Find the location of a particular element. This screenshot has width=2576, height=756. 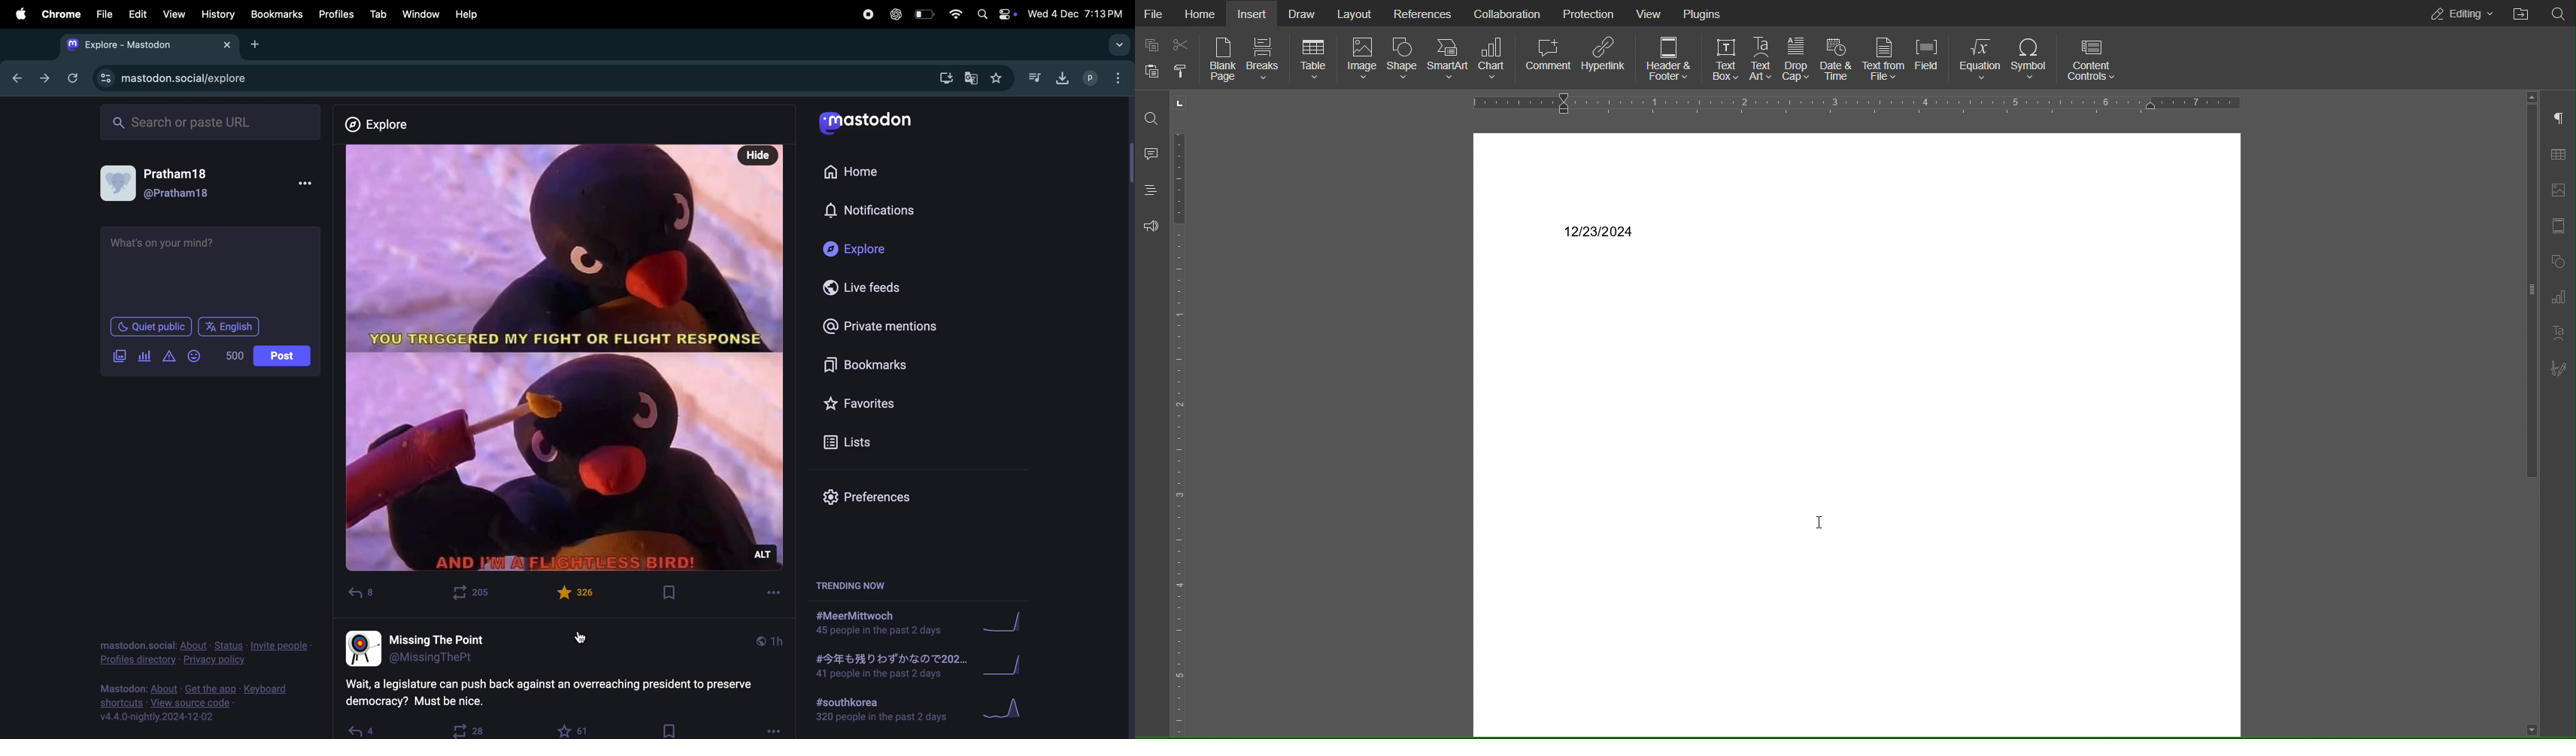

File is located at coordinates (1154, 13).